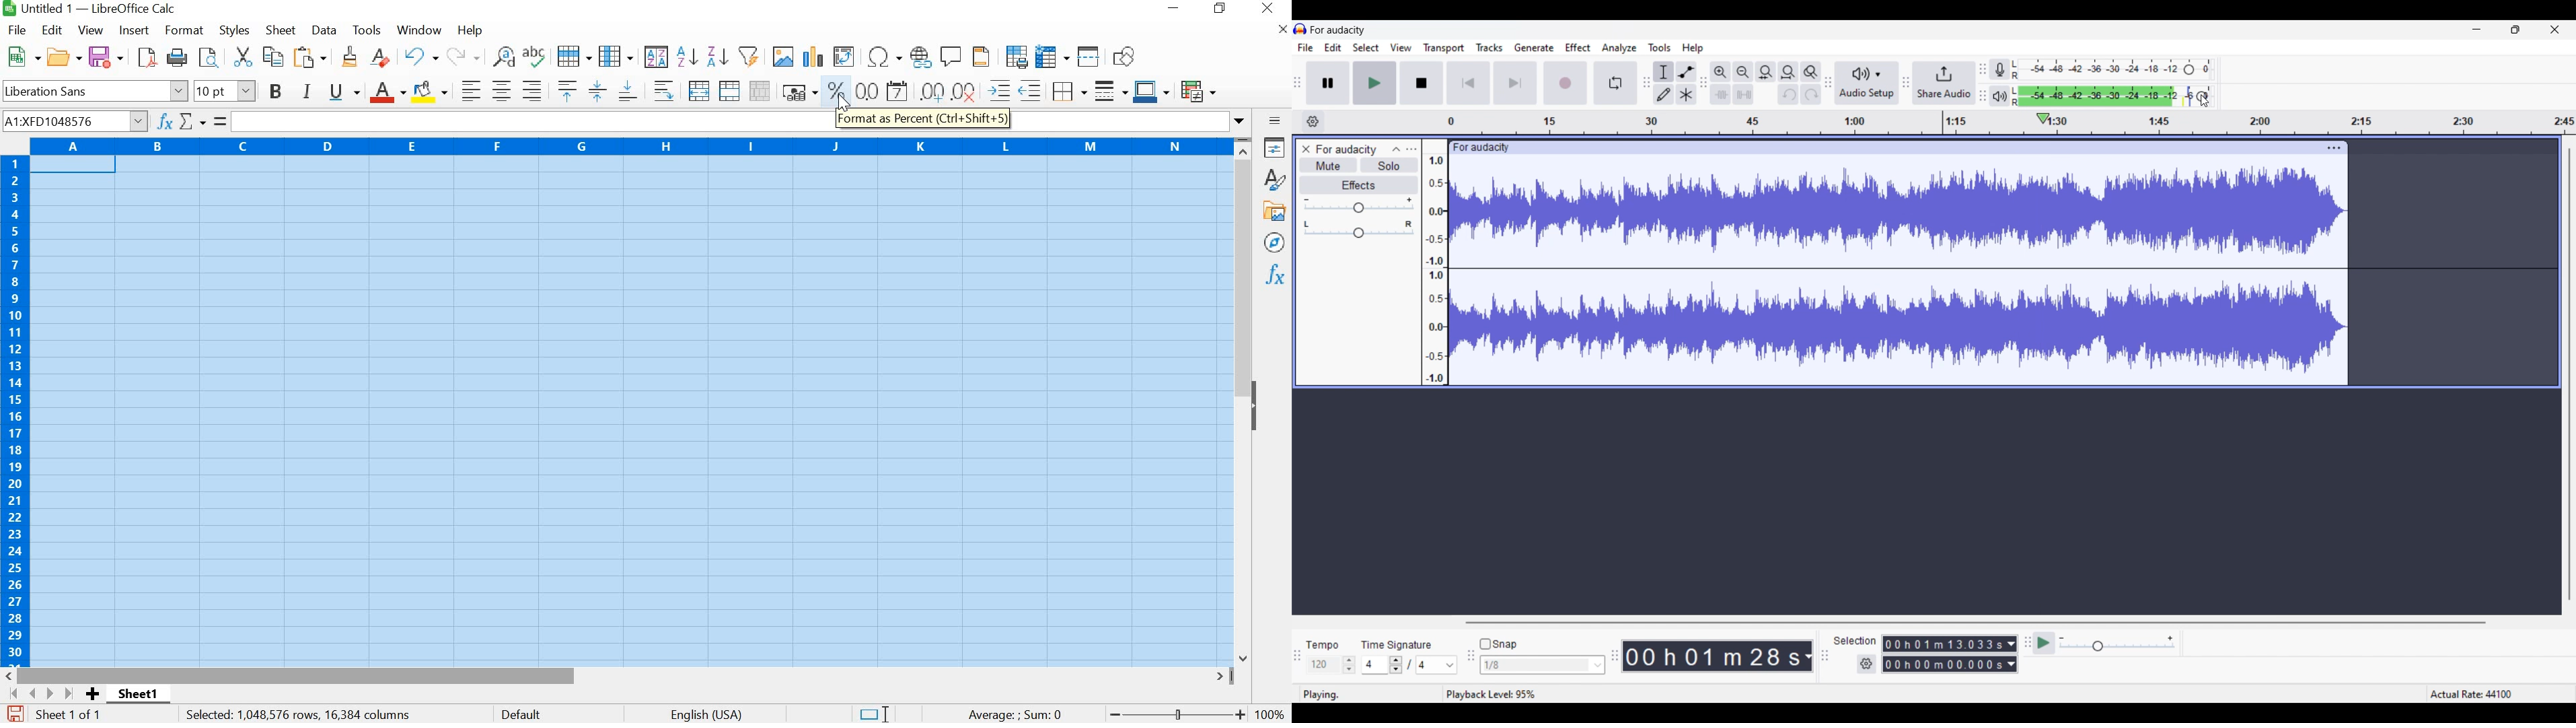 Image resolution: width=2576 pixels, height=728 pixels. Describe the element at coordinates (1323, 645) in the screenshot. I see `tempo` at that location.